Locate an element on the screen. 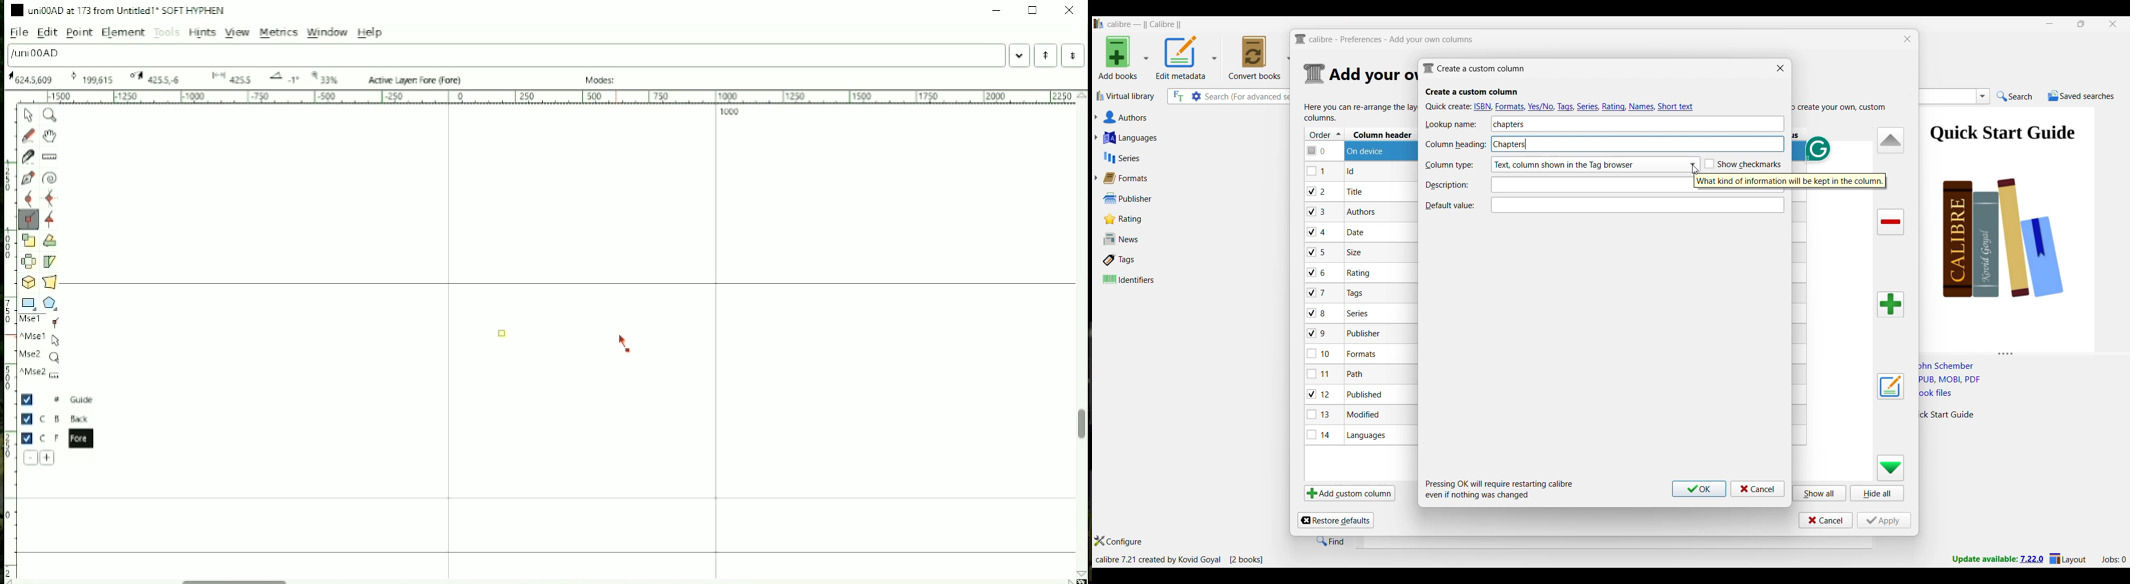 The image size is (2156, 588). Draw a freehand curve is located at coordinates (28, 135).